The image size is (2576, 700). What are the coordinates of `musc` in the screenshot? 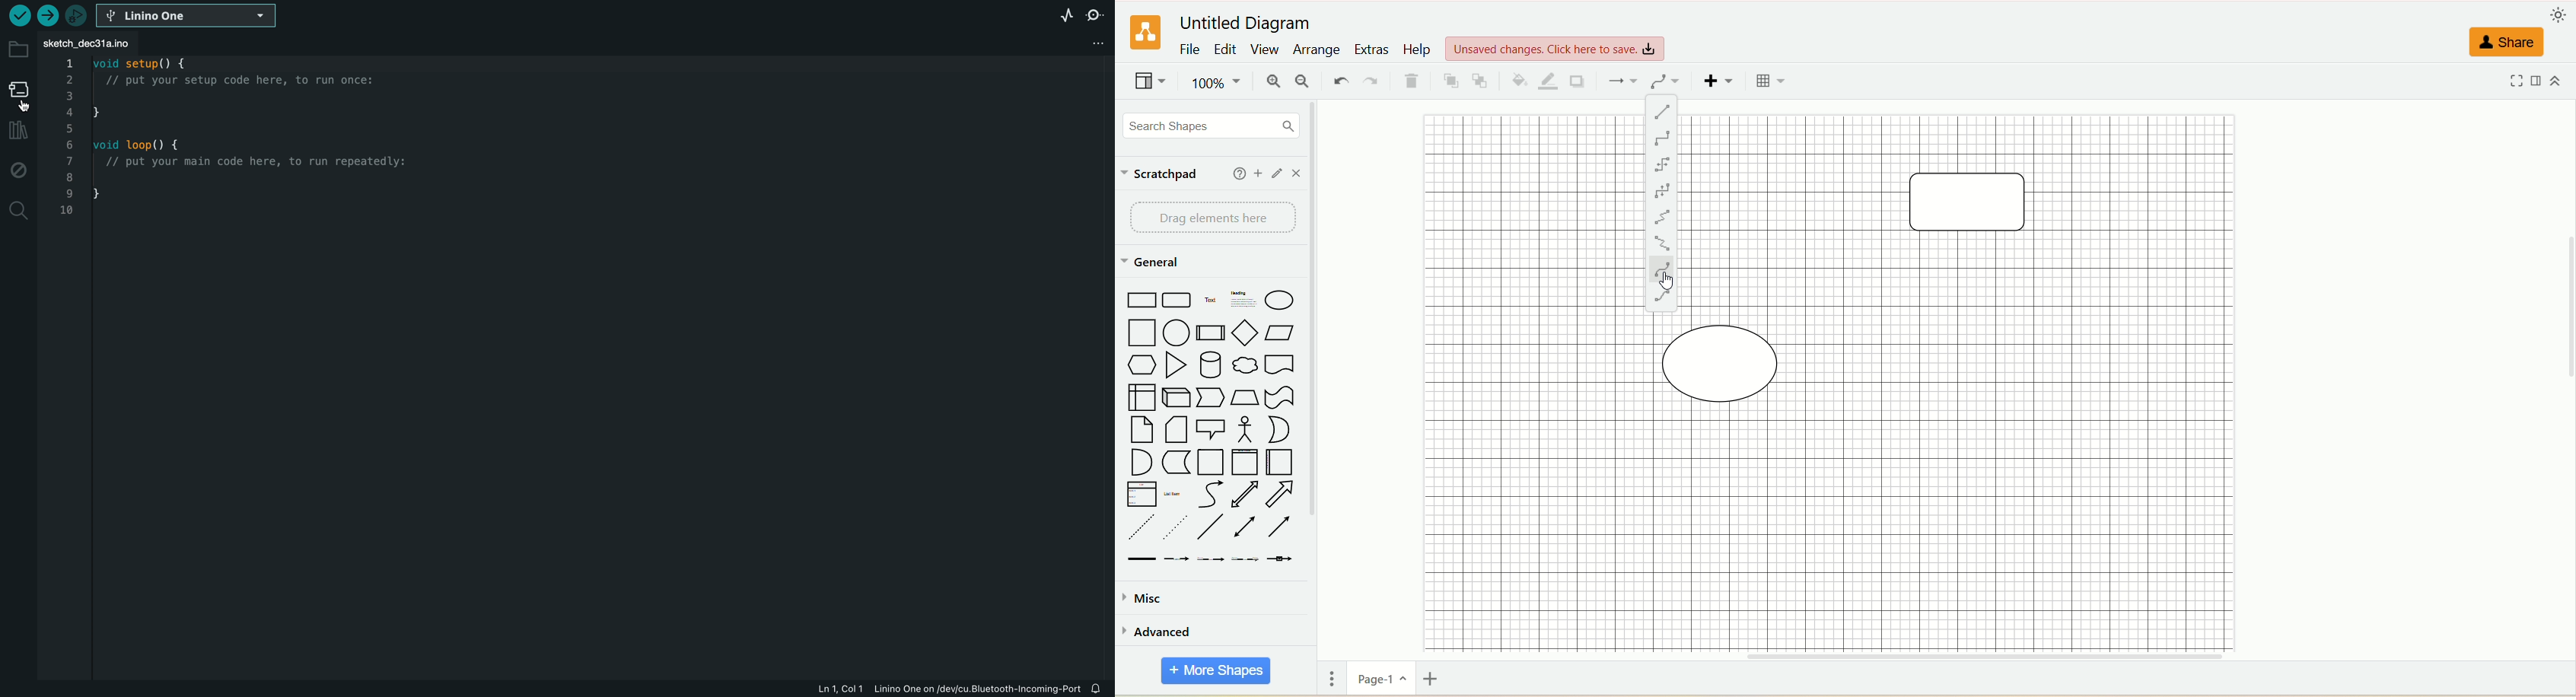 It's located at (1141, 597).